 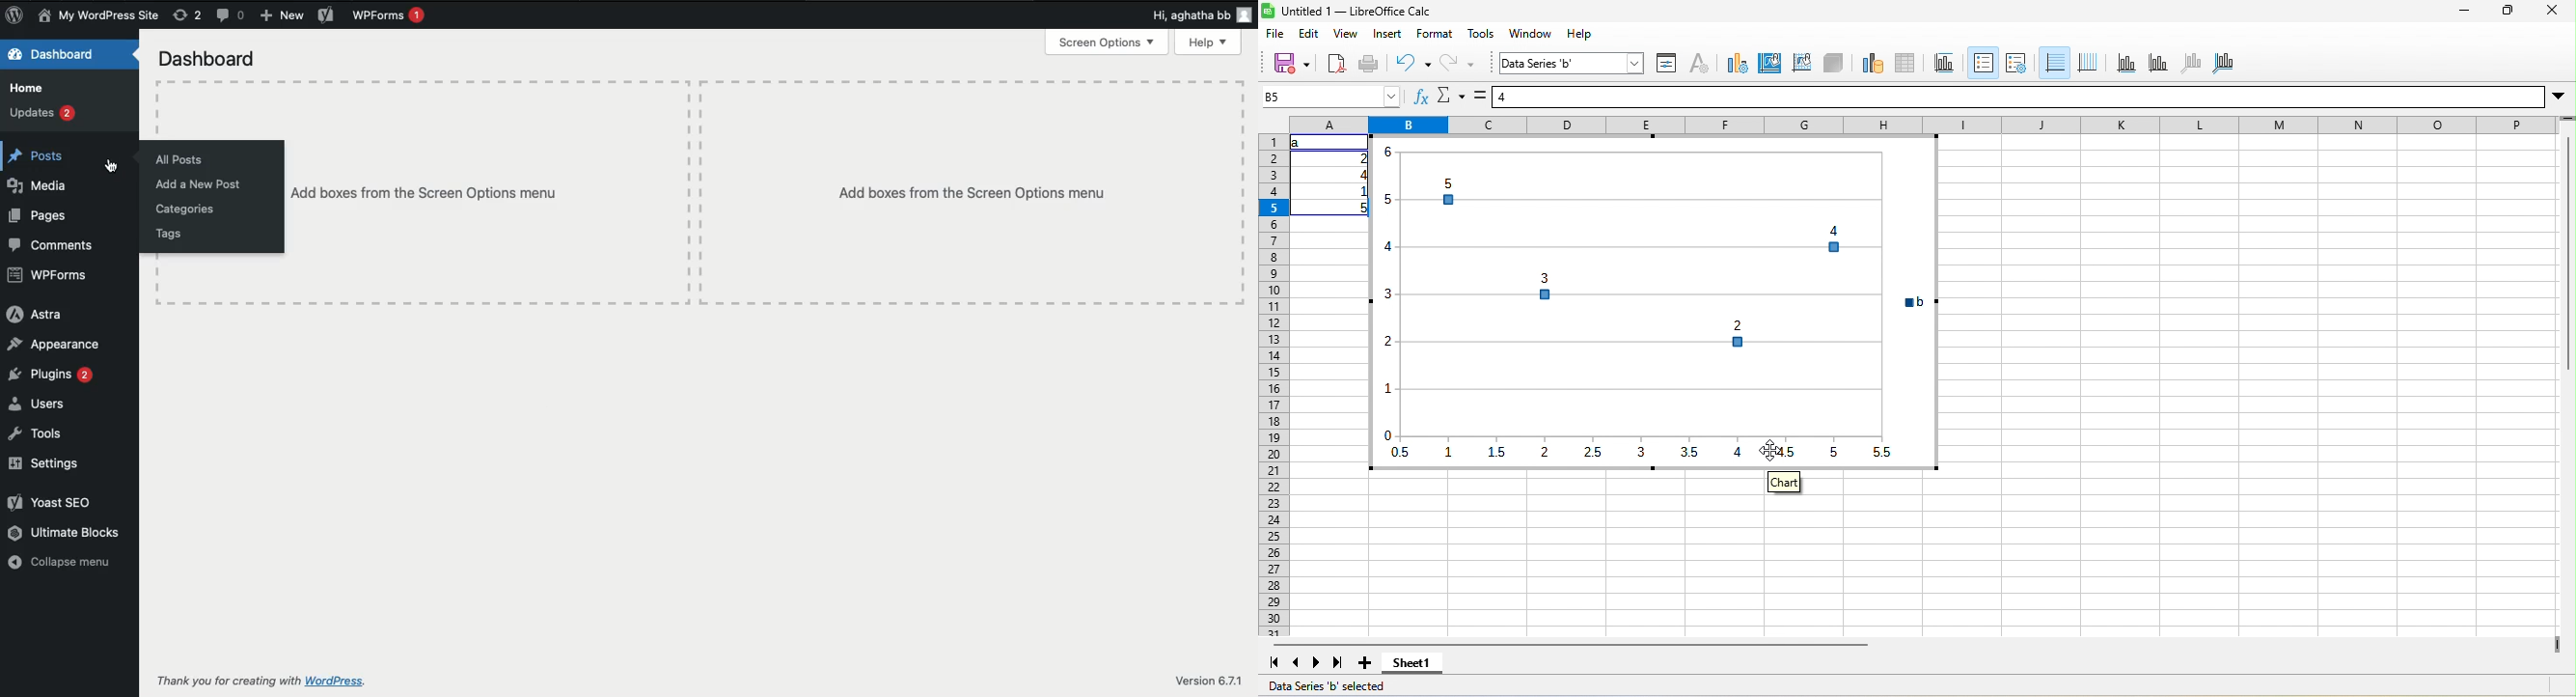 What do you see at coordinates (1666, 65) in the screenshot?
I see `format selection` at bounding box center [1666, 65].